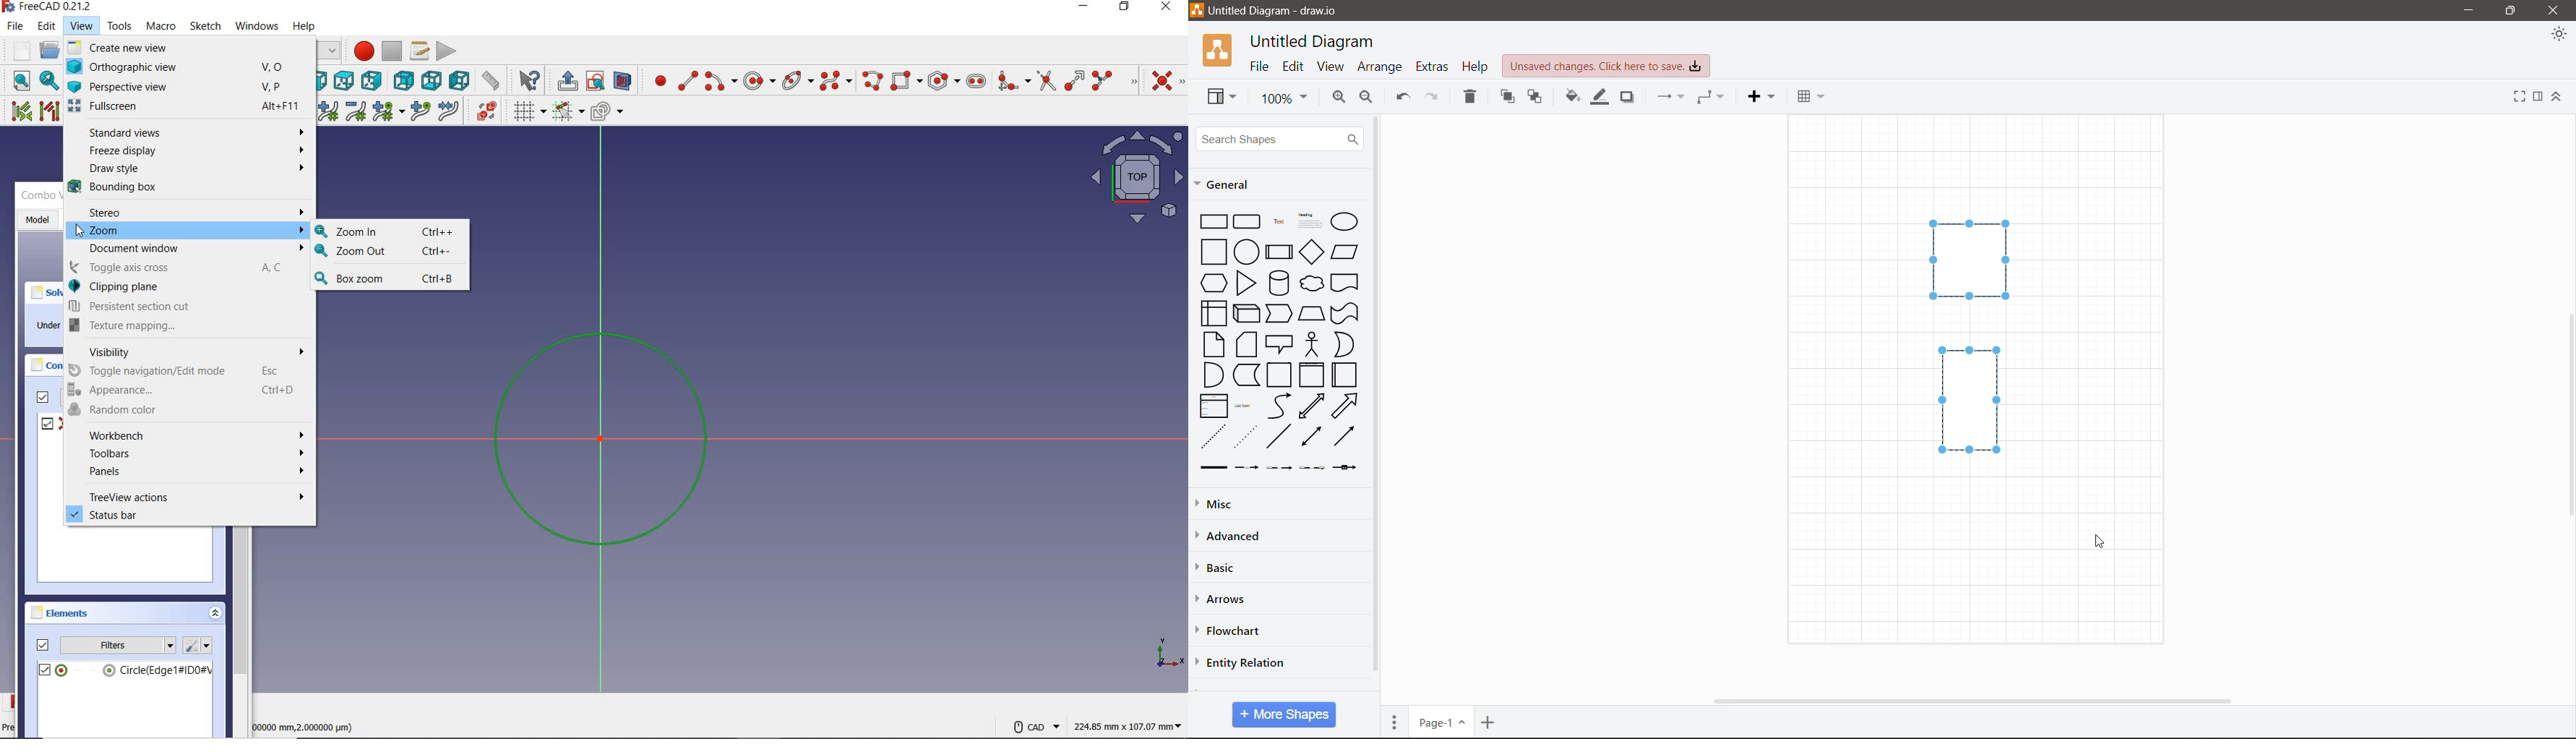 The height and width of the screenshot is (756, 2576). I want to click on B Texture mapping, so click(189, 325).